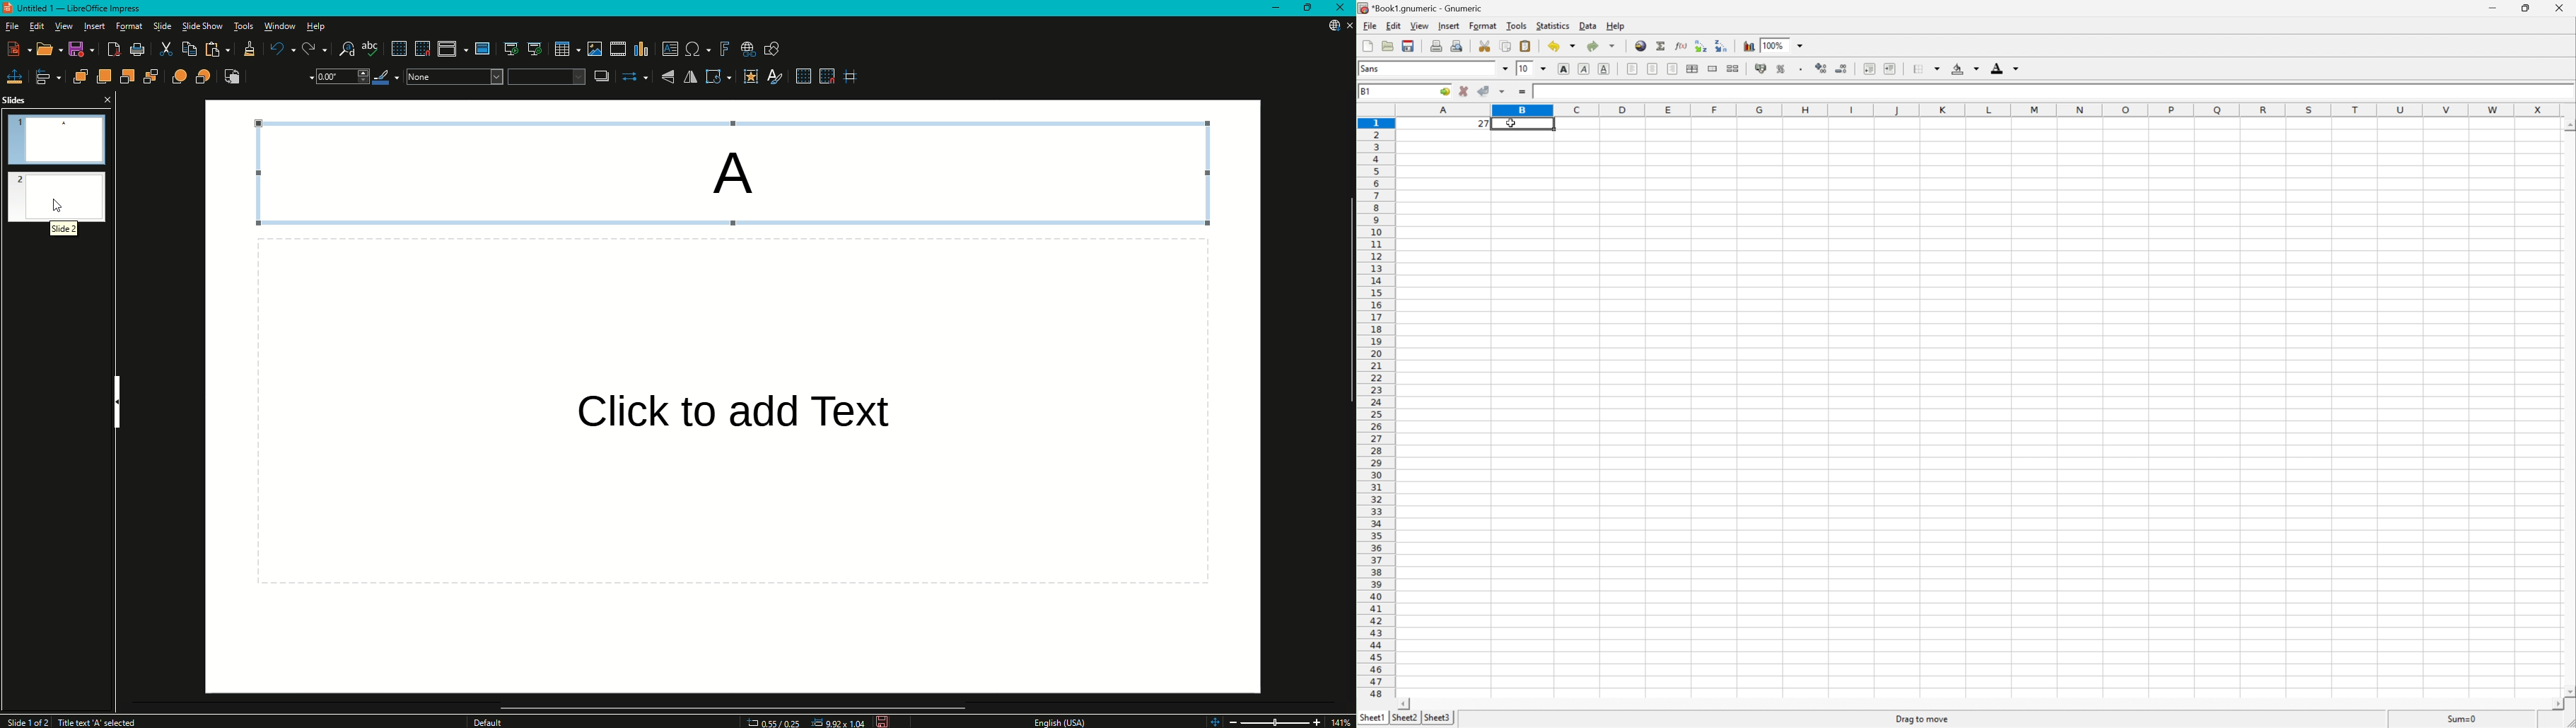  Describe the element at coordinates (1212, 719) in the screenshot. I see `Zoom controls` at that location.